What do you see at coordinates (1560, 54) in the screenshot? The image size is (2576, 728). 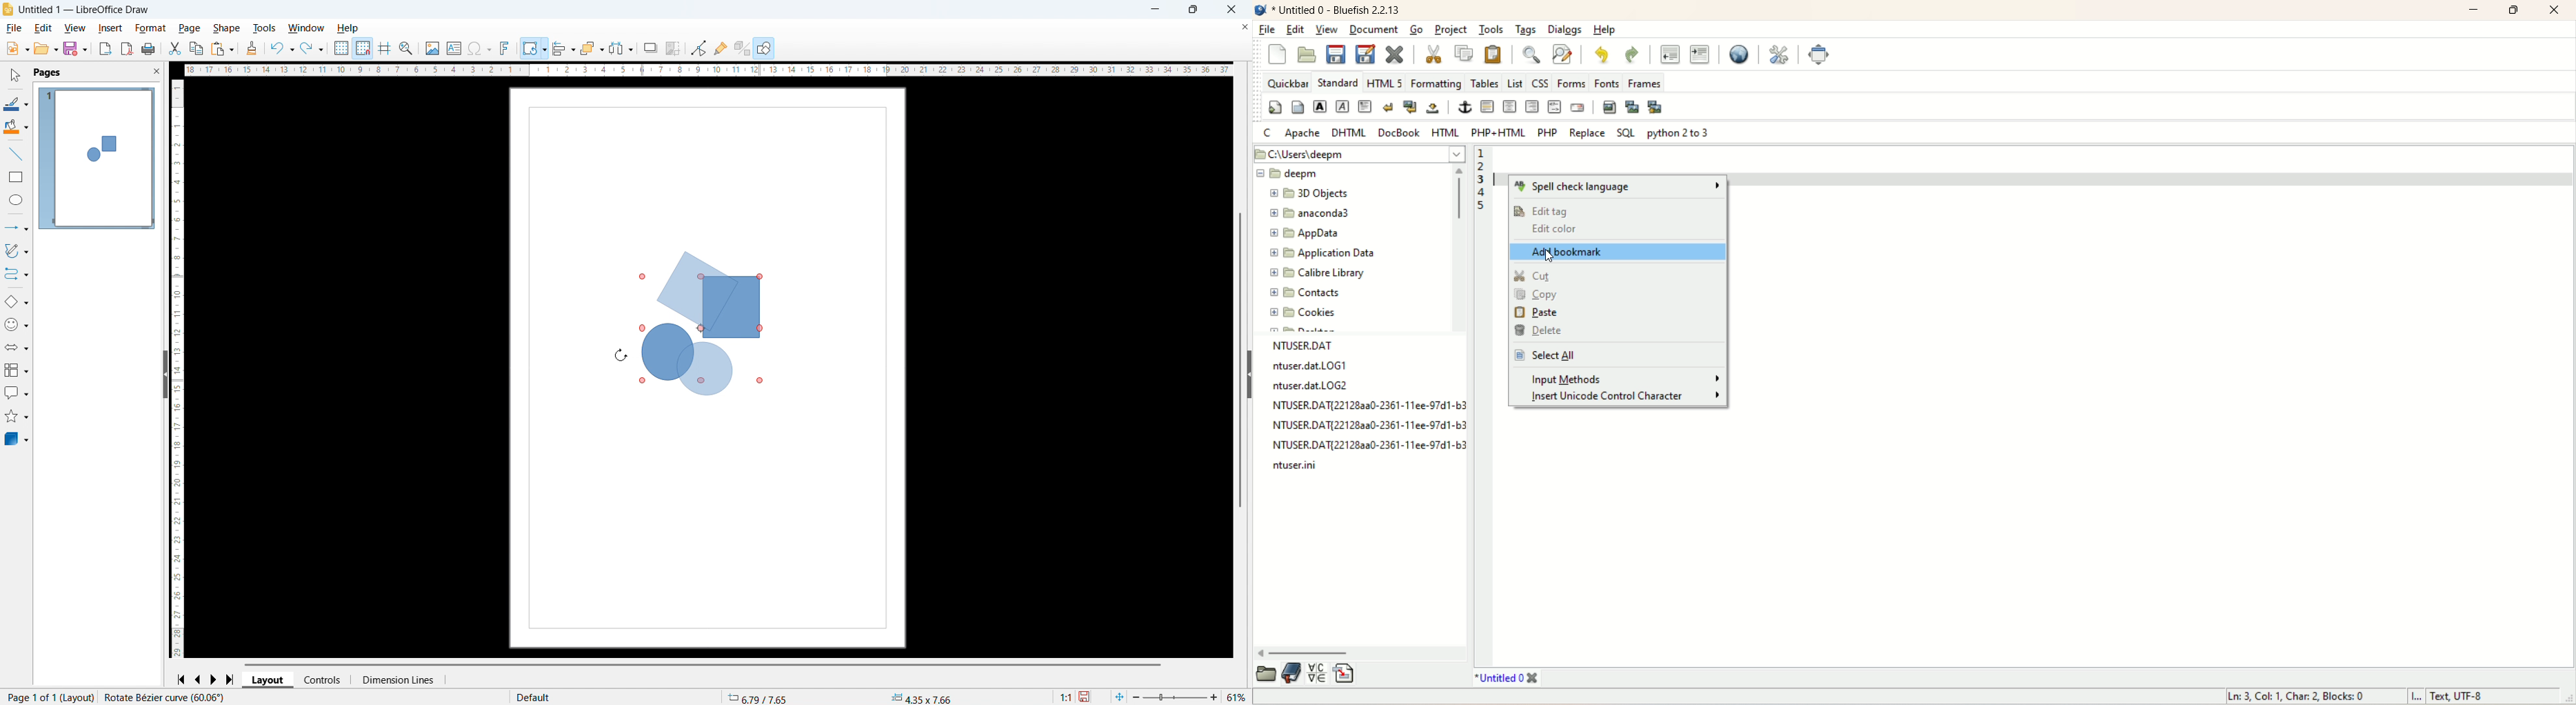 I see `advance find and replace` at bounding box center [1560, 54].